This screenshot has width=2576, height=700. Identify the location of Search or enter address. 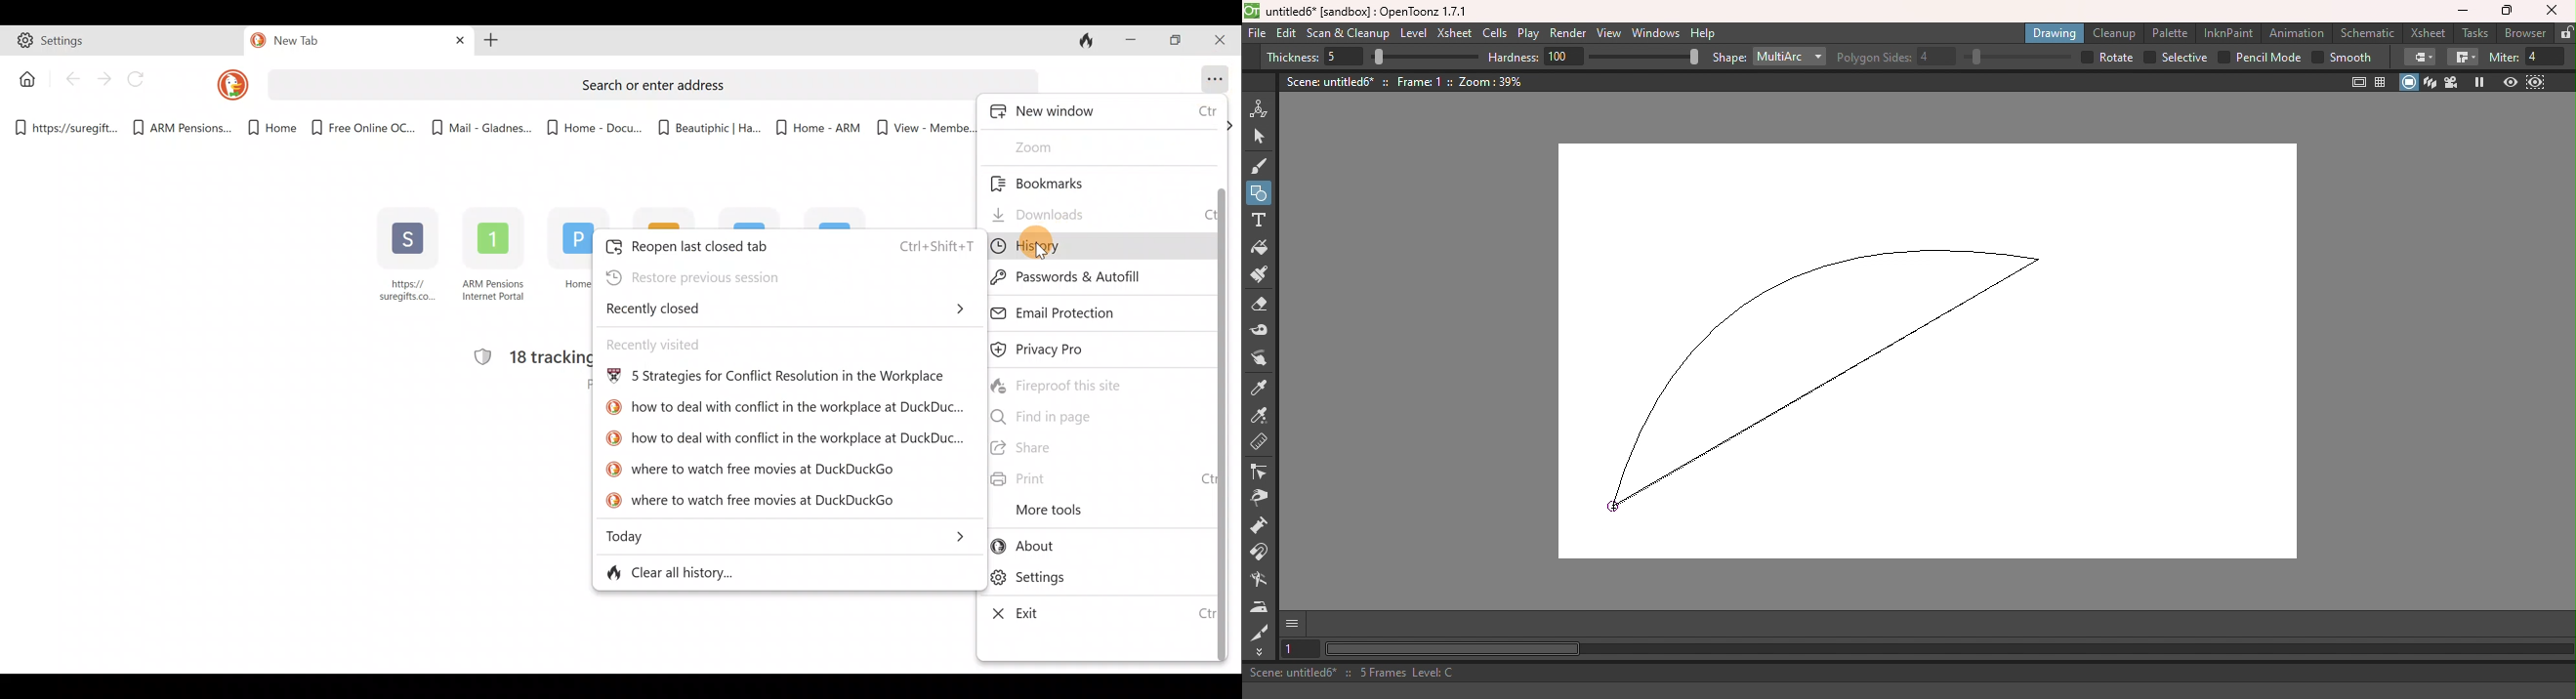
(645, 80).